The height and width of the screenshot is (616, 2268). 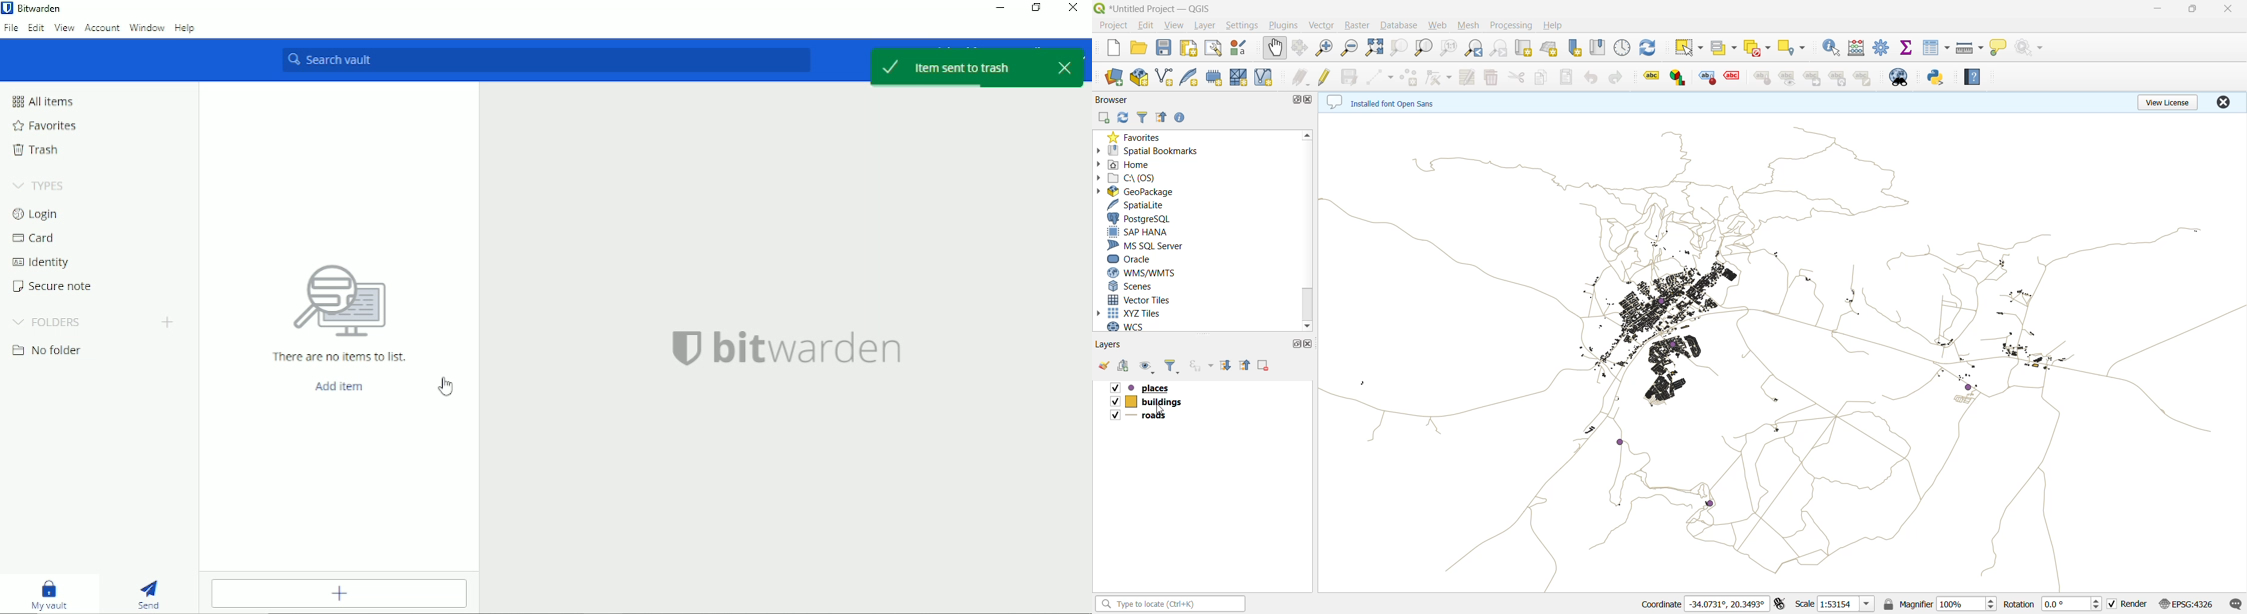 I want to click on toolbox, so click(x=1883, y=48).